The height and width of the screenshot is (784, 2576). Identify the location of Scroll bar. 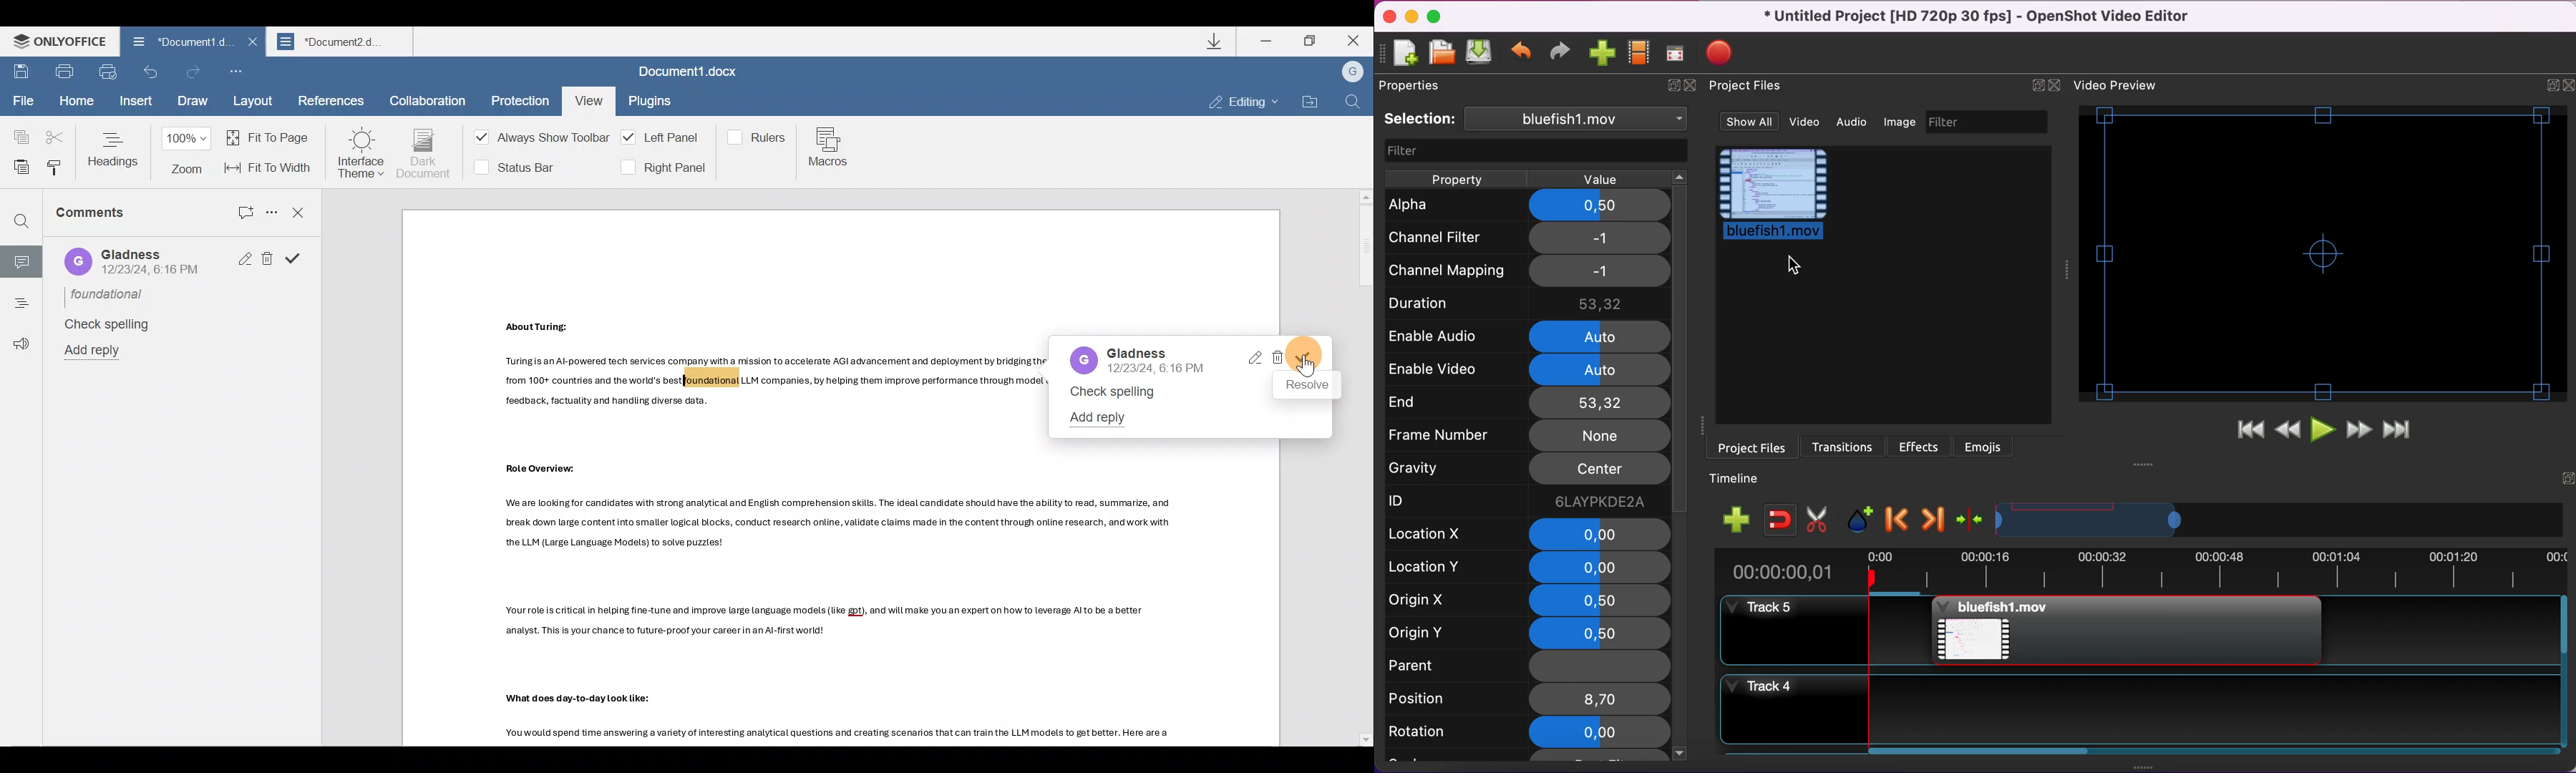
(1361, 468).